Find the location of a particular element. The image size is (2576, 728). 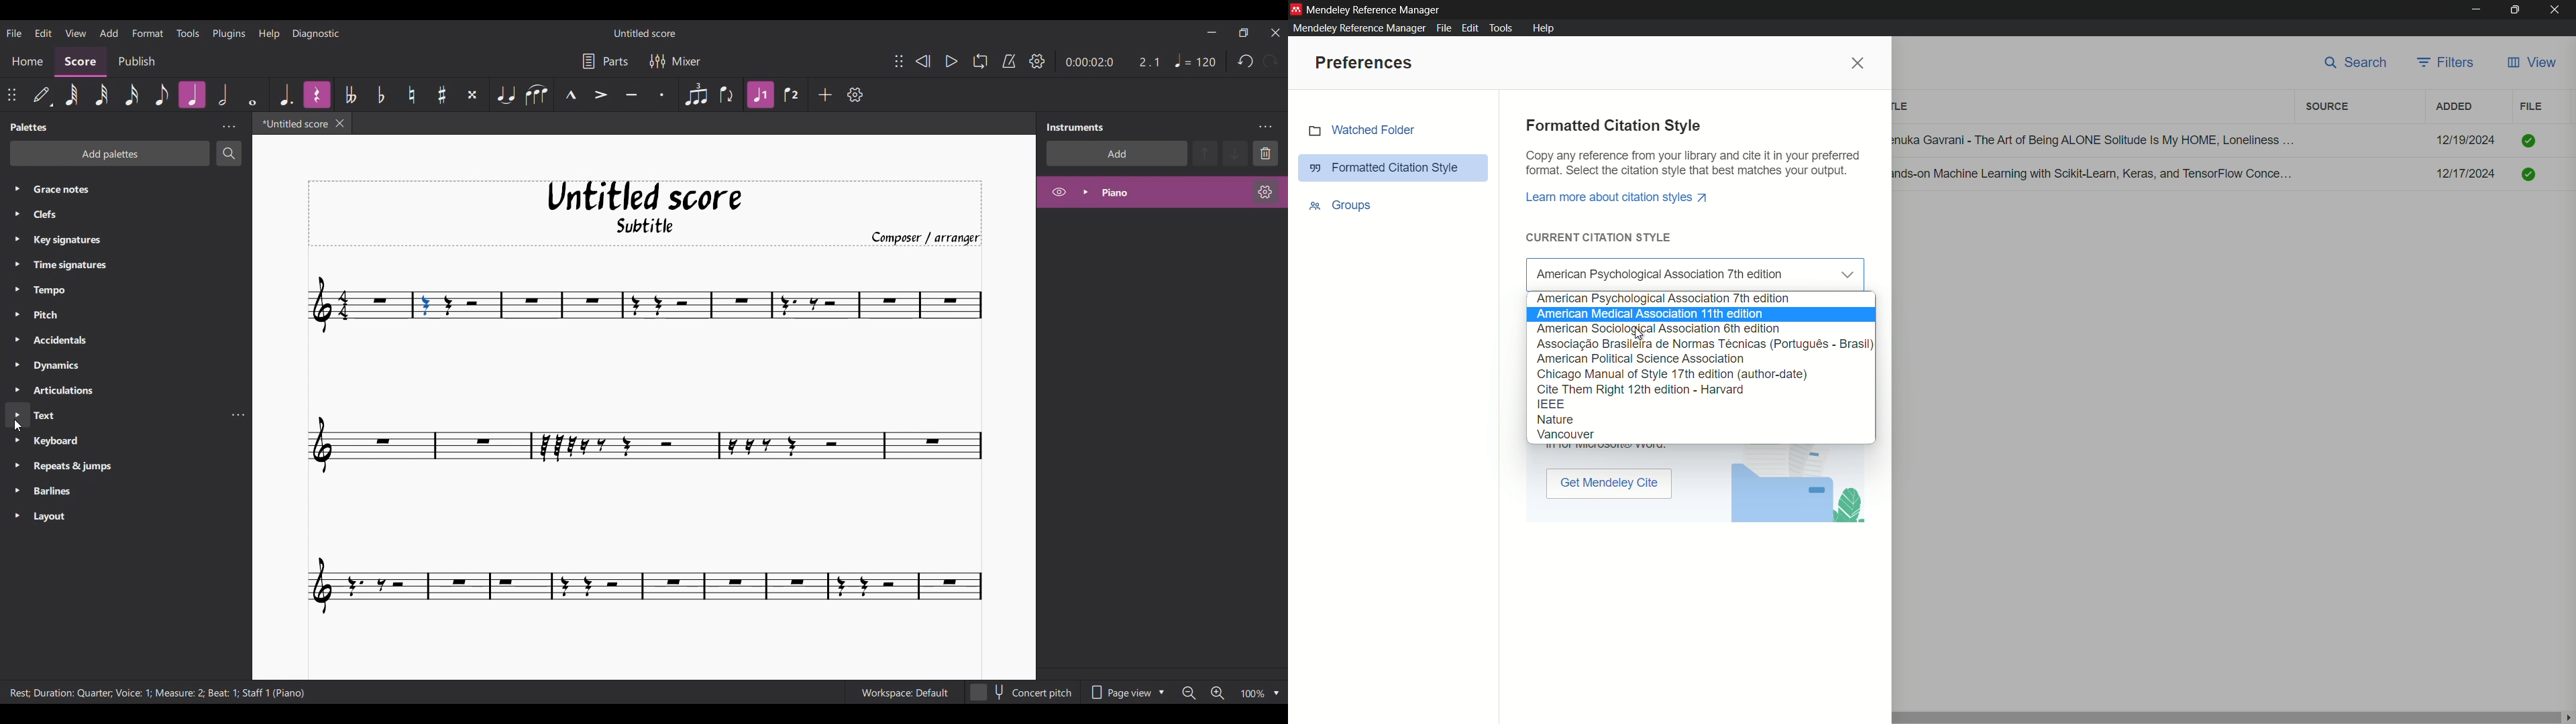

Page view options is located at coordinates (1126, 692).